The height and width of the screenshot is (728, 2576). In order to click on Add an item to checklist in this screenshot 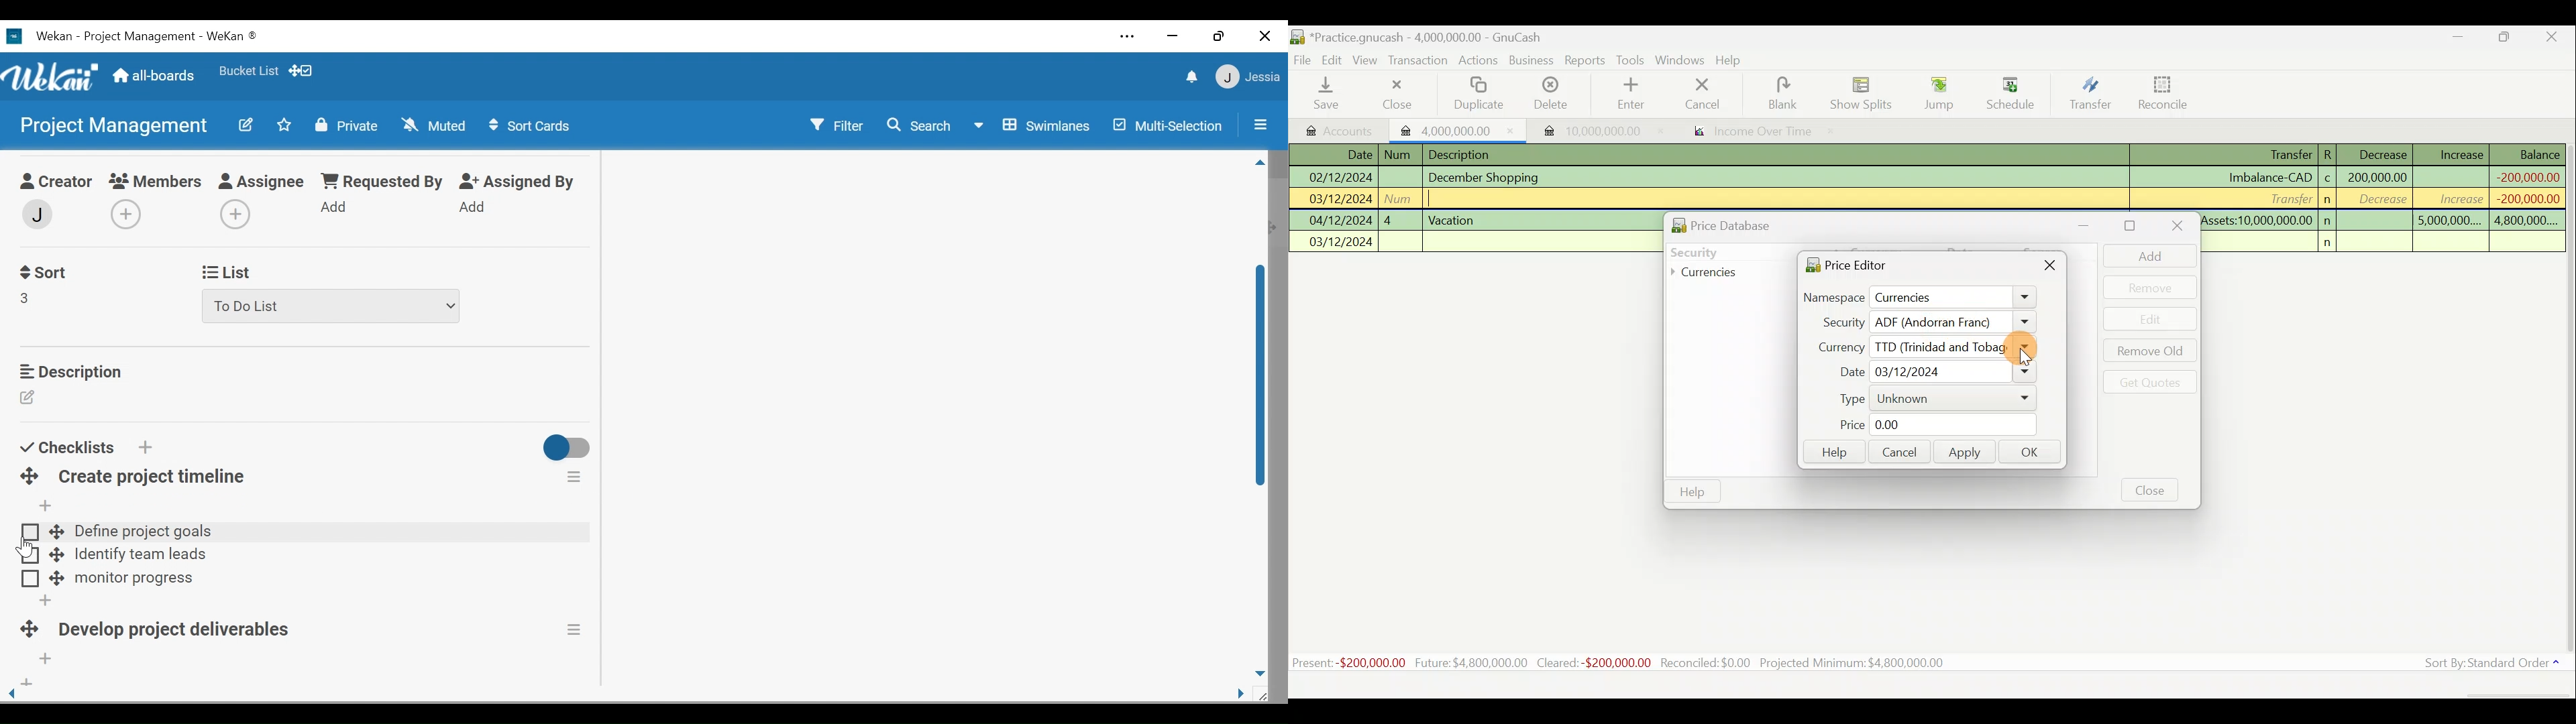, I will do `click(44, 506)`.